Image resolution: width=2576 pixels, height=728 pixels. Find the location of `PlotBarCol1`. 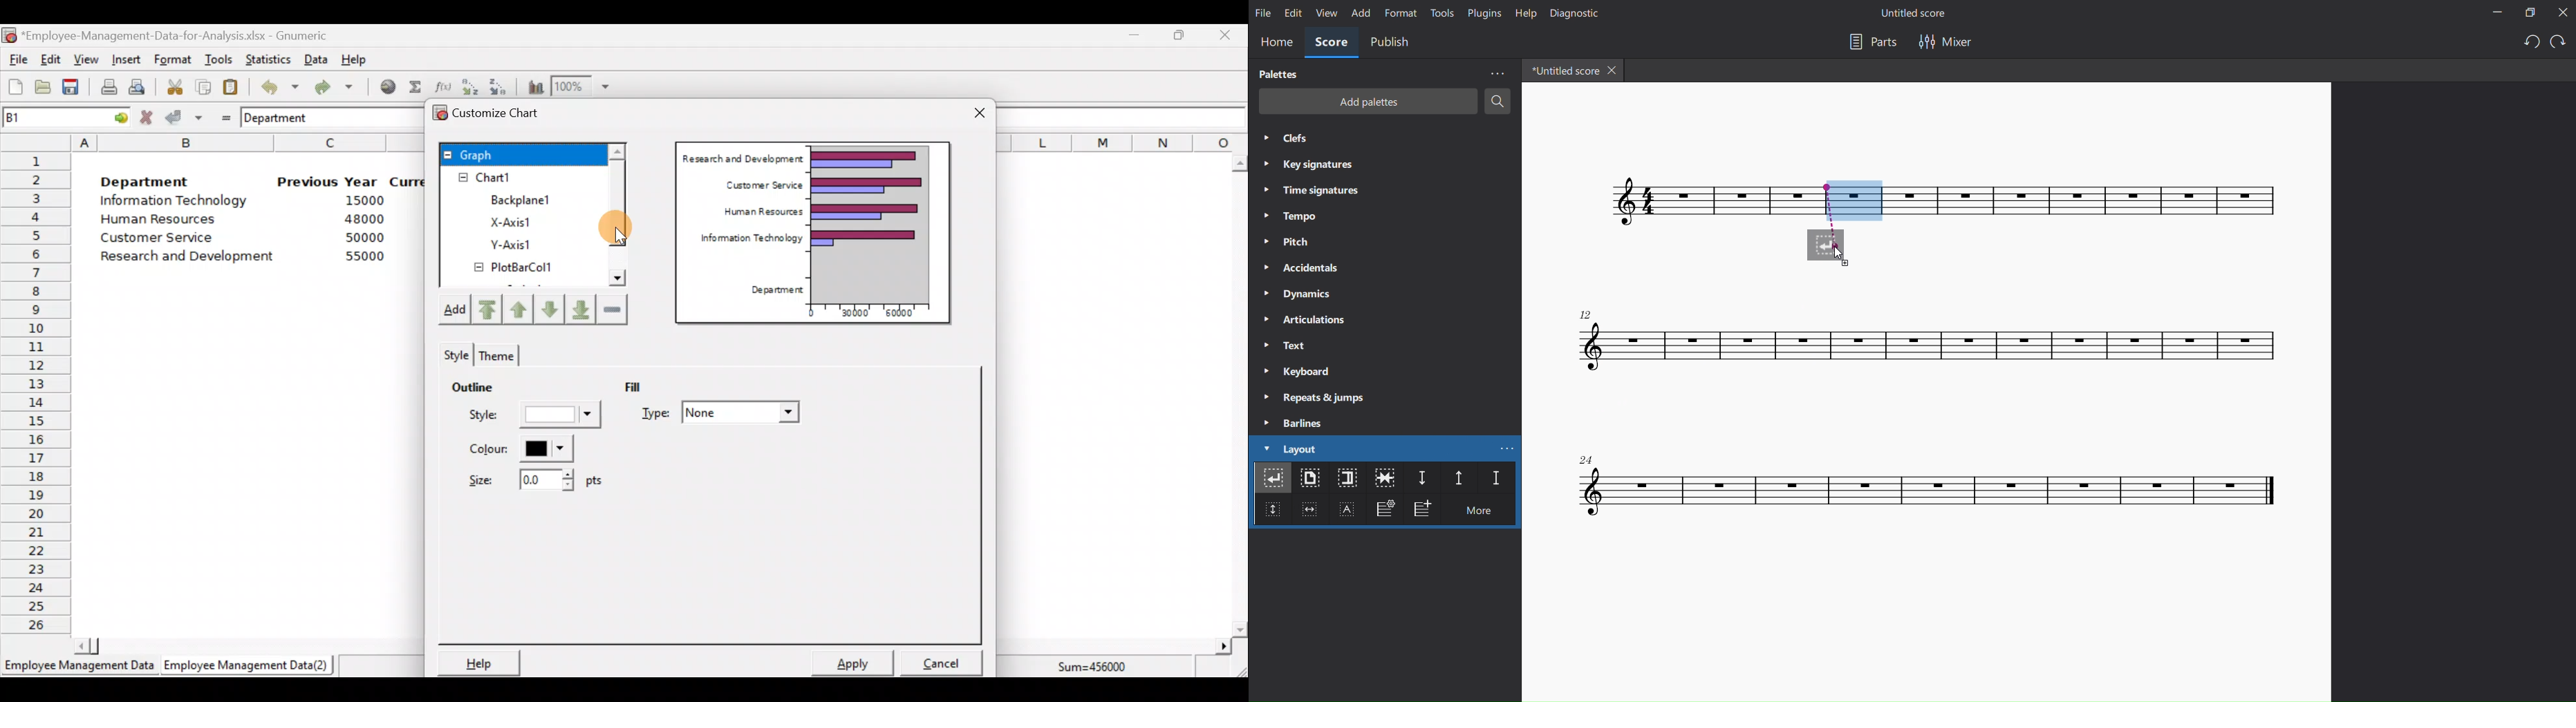

PlotBarCol1 is located at coordinates (522, 272).